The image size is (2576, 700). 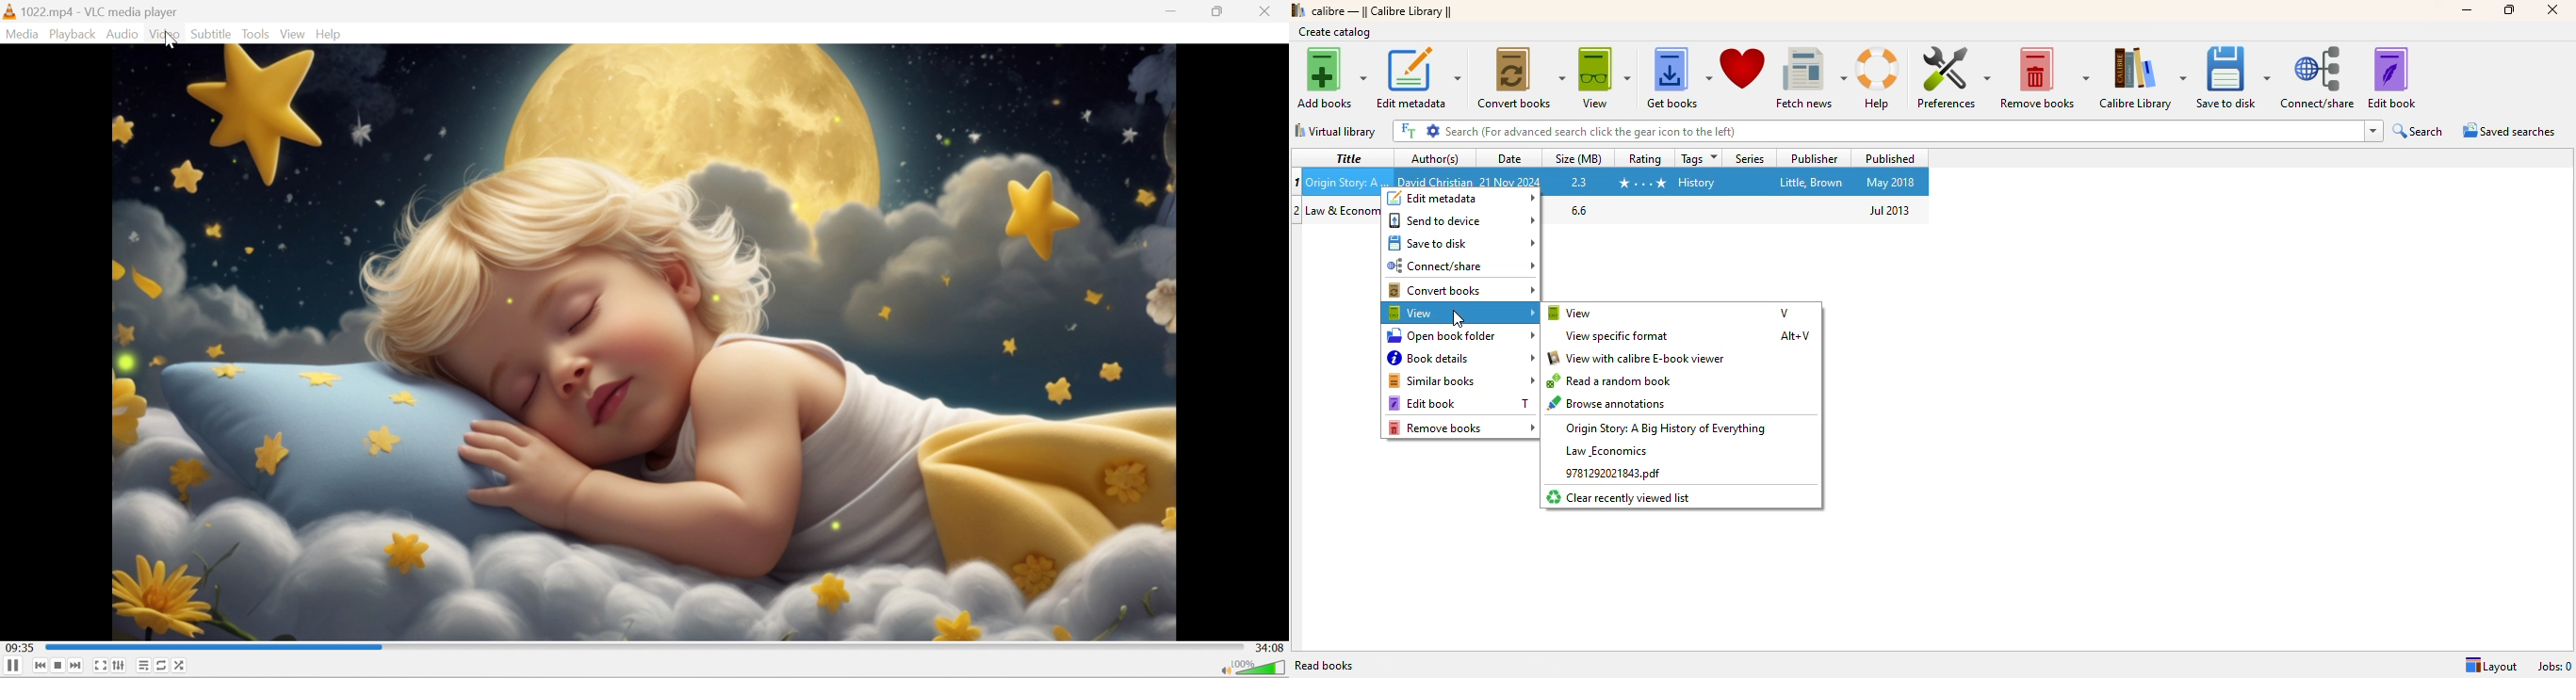 I want to click on date, so click(x=1511, y=182).